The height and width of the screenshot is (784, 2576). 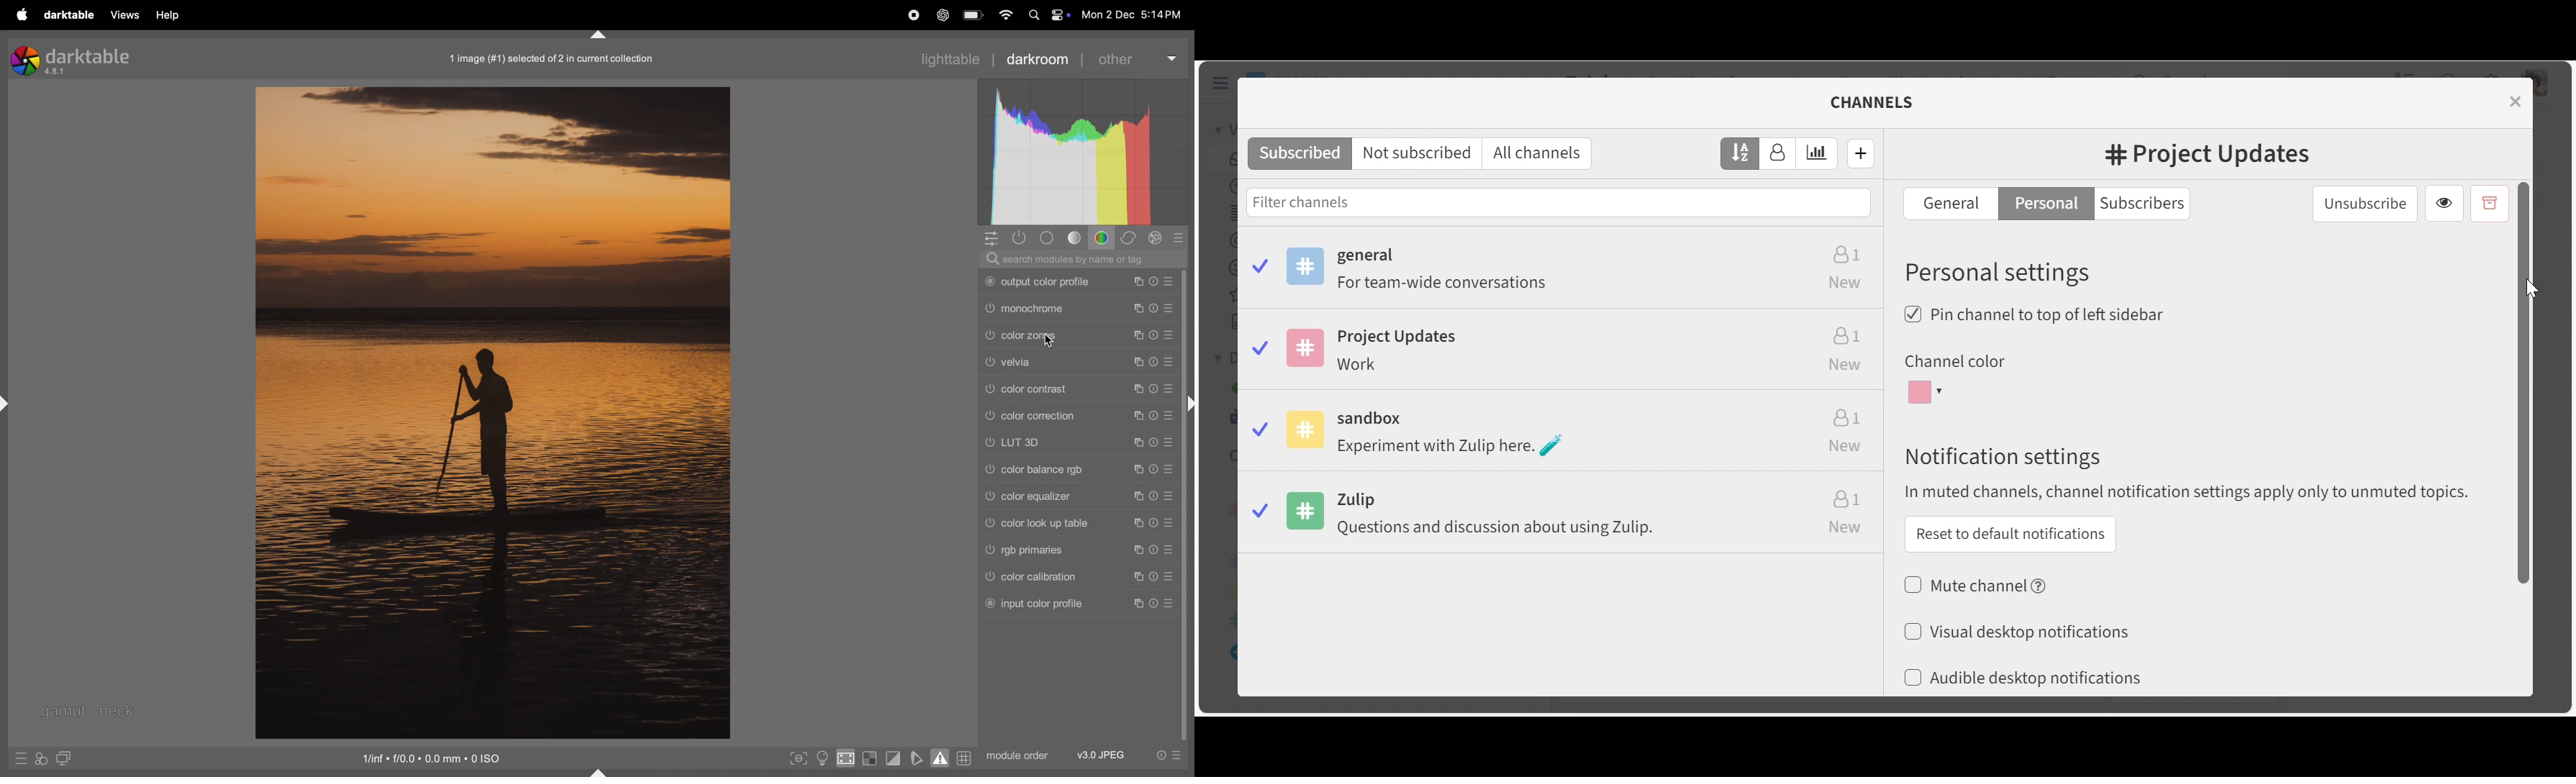 I want to click on presets, so click(x=1184, y=237).